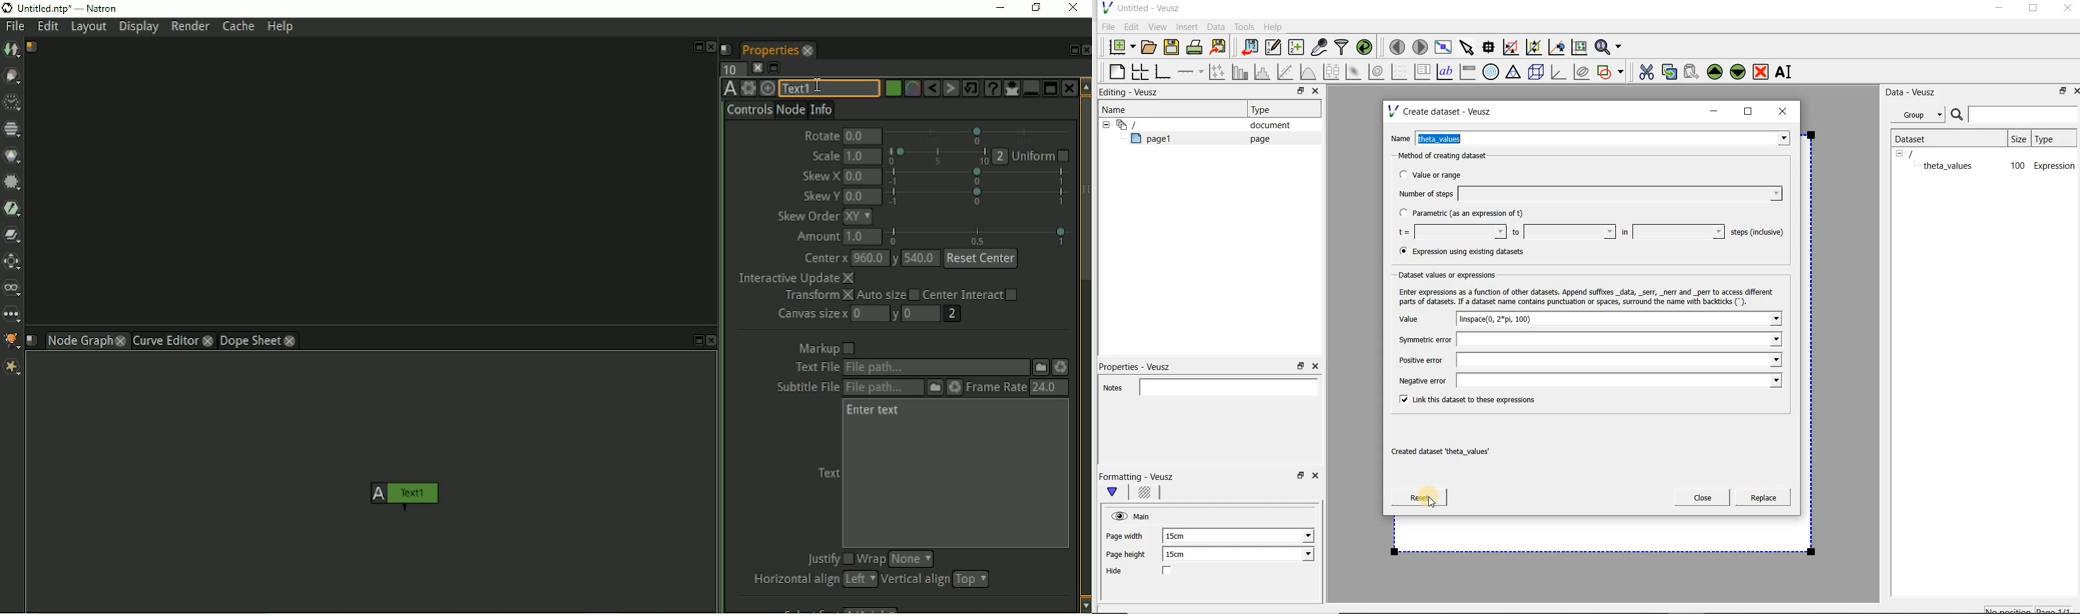 This screenshot has height=616, width=2100. I want to click on plot key, so click(1423, 72).